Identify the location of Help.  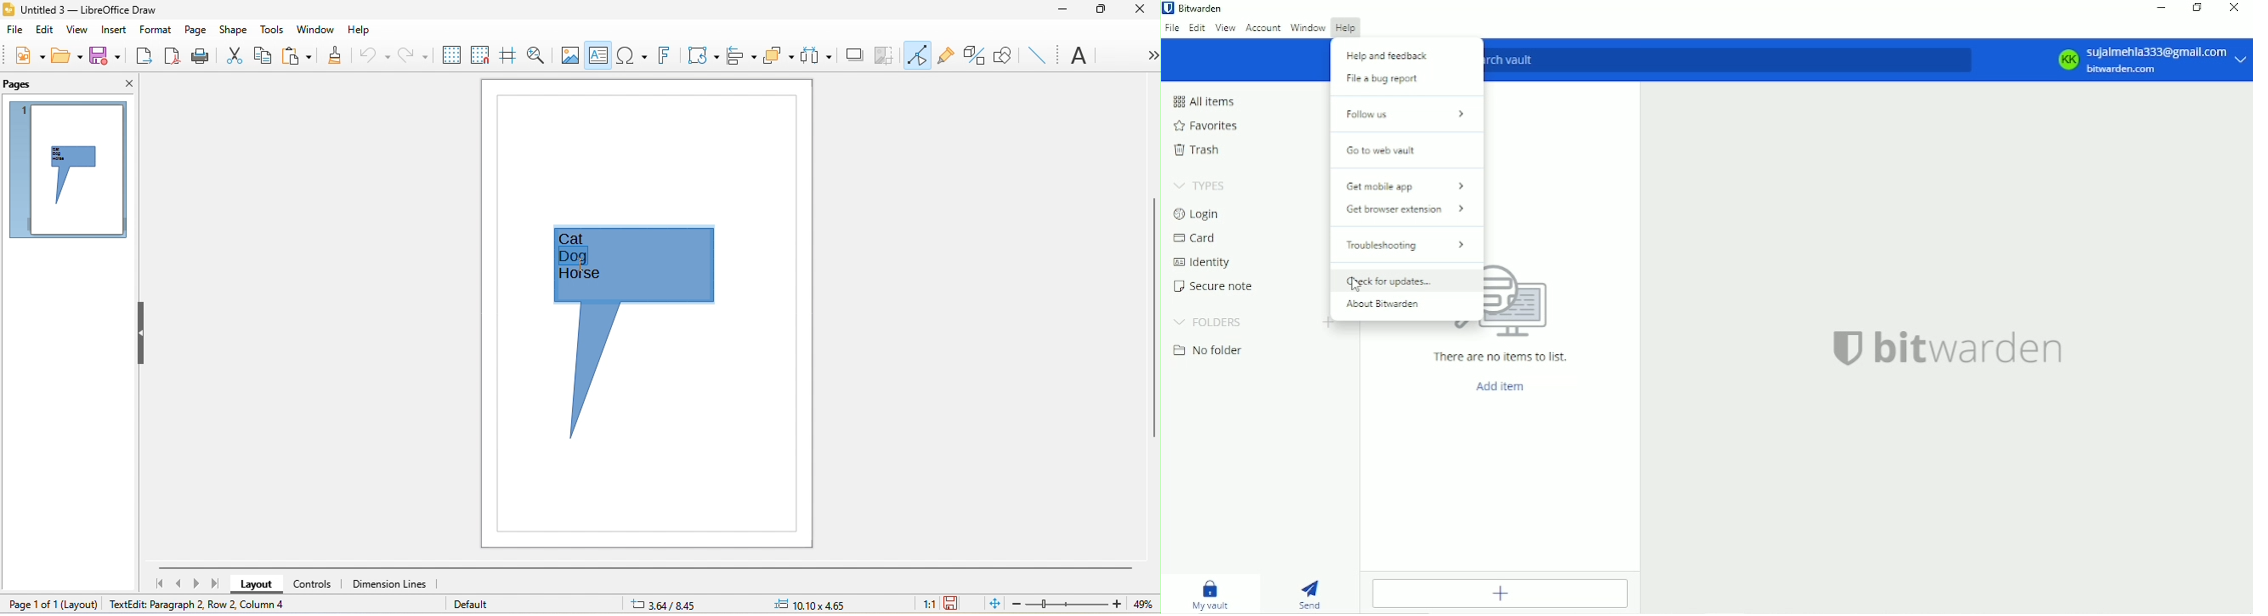
(1347, 28).